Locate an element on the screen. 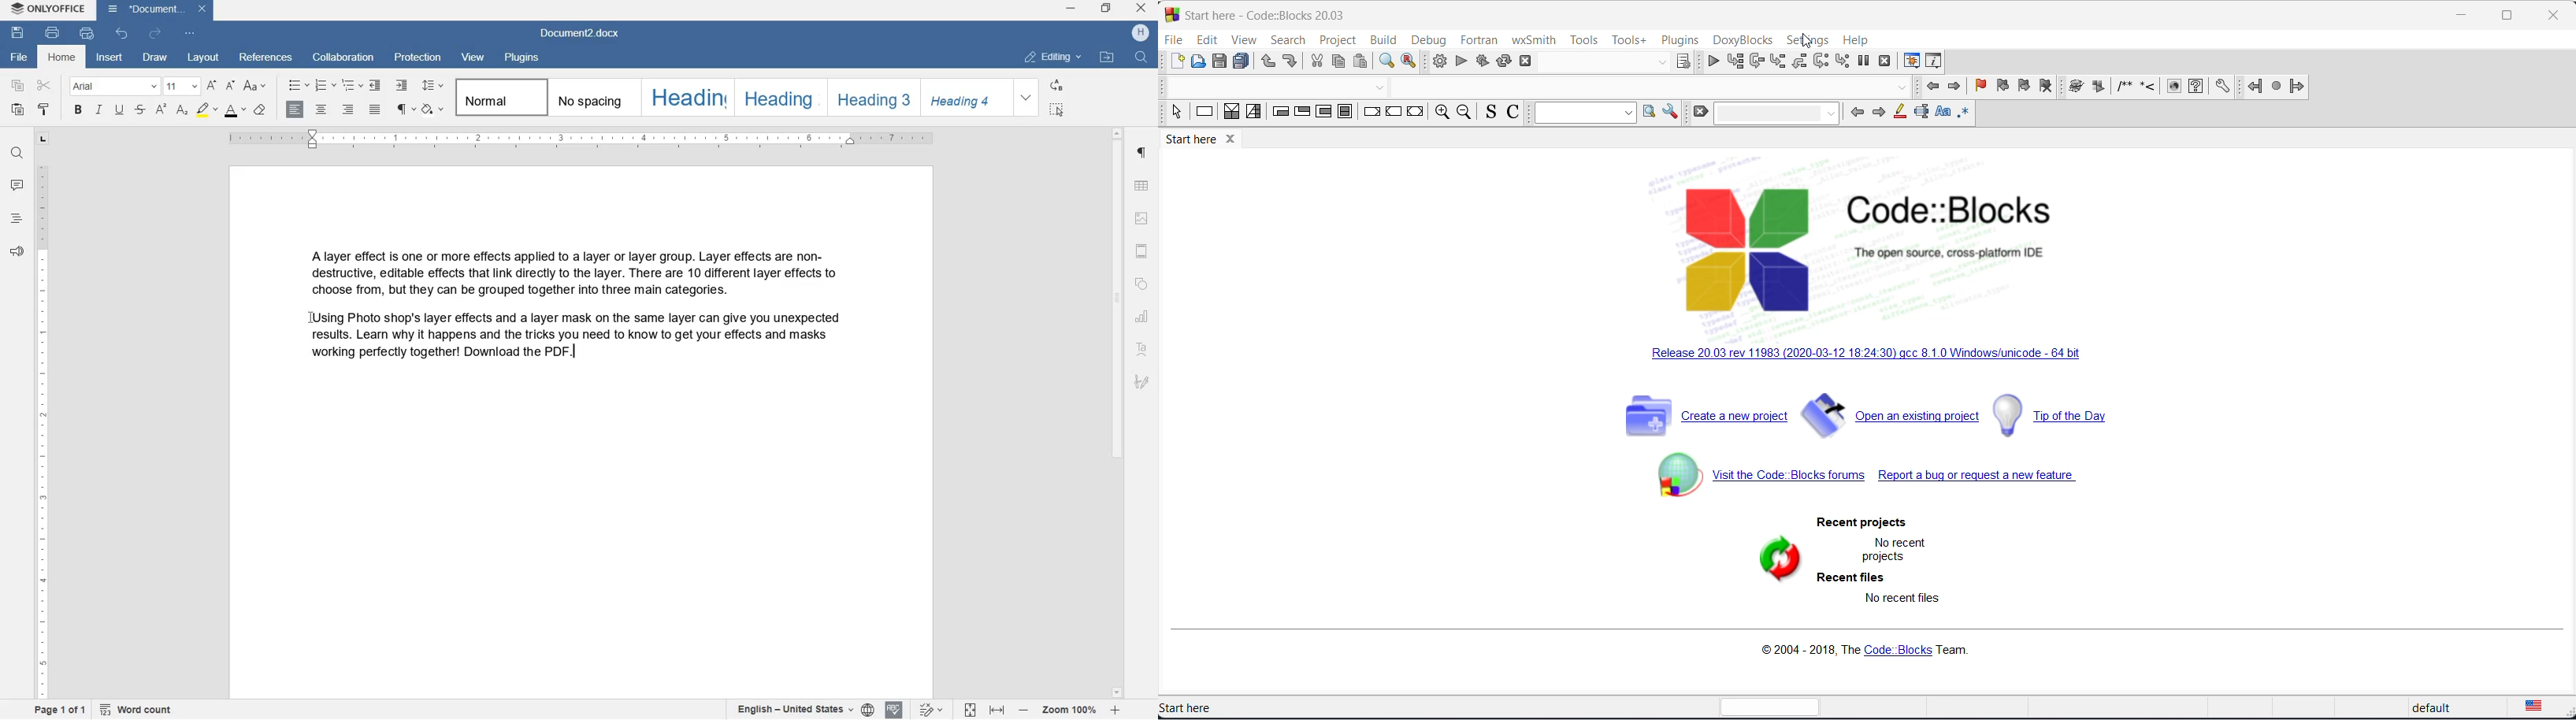  help is located at coordinates (1858, 41).